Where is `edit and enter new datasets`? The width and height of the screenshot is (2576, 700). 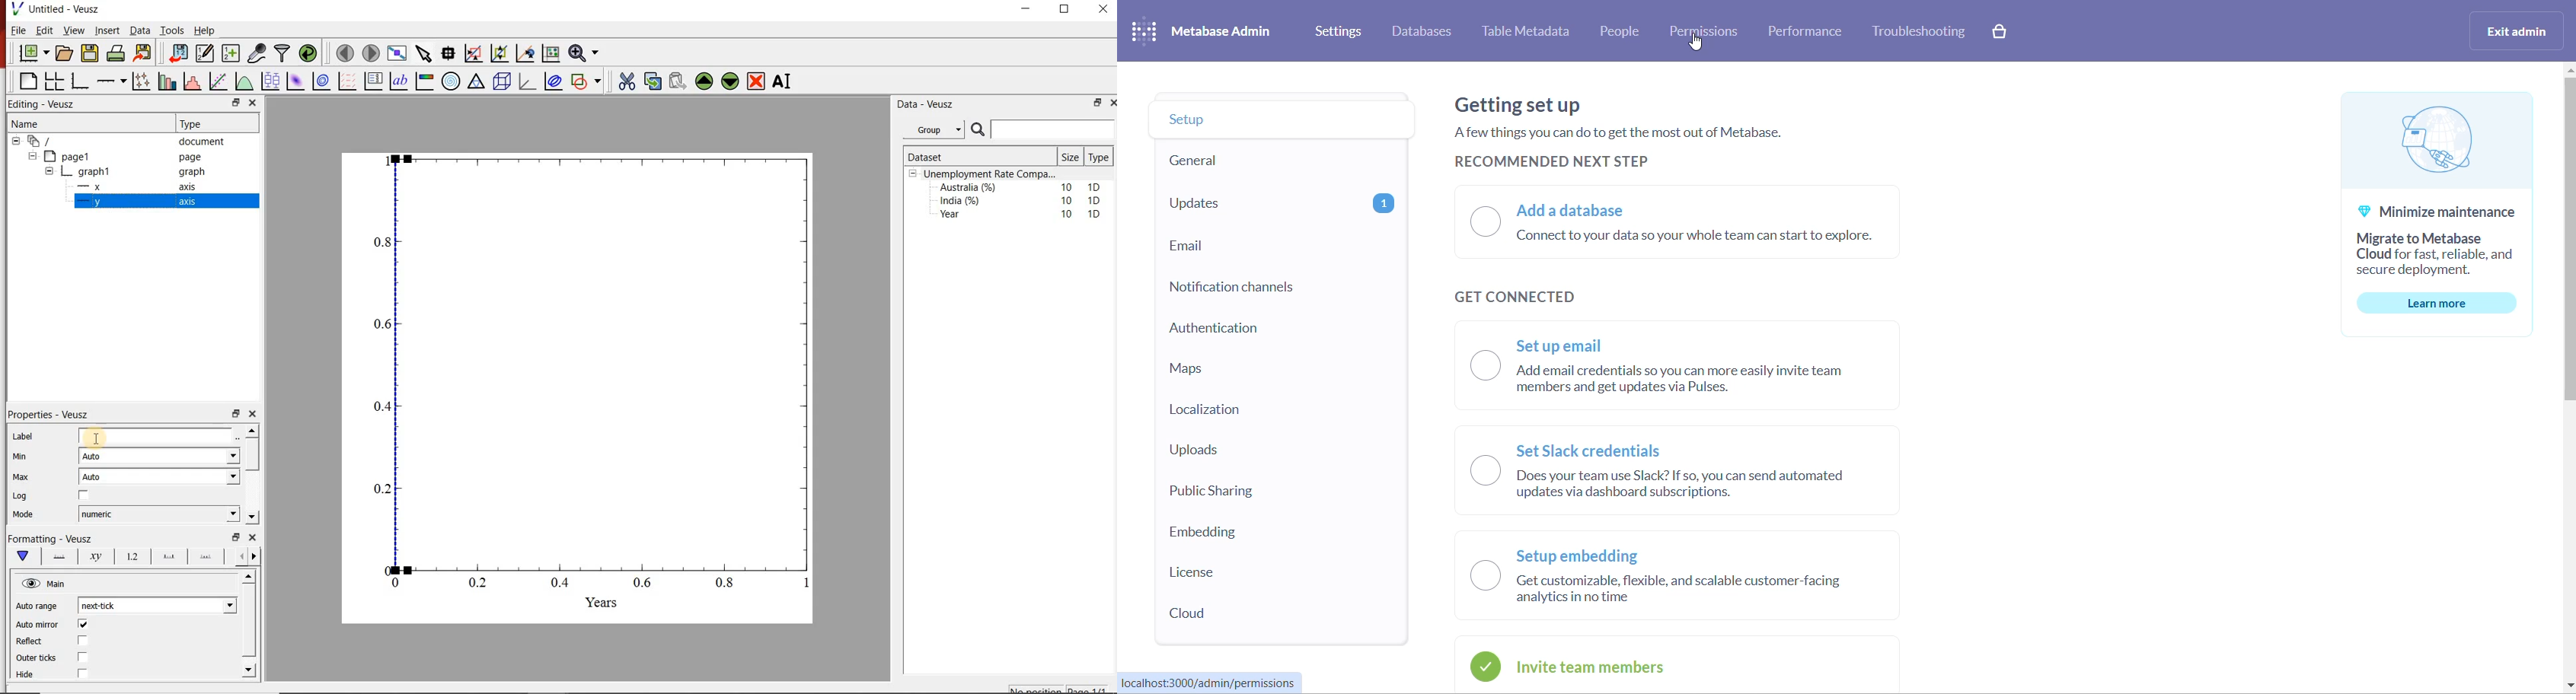 edit and enter new datasets is located at coordinates (206, 52).